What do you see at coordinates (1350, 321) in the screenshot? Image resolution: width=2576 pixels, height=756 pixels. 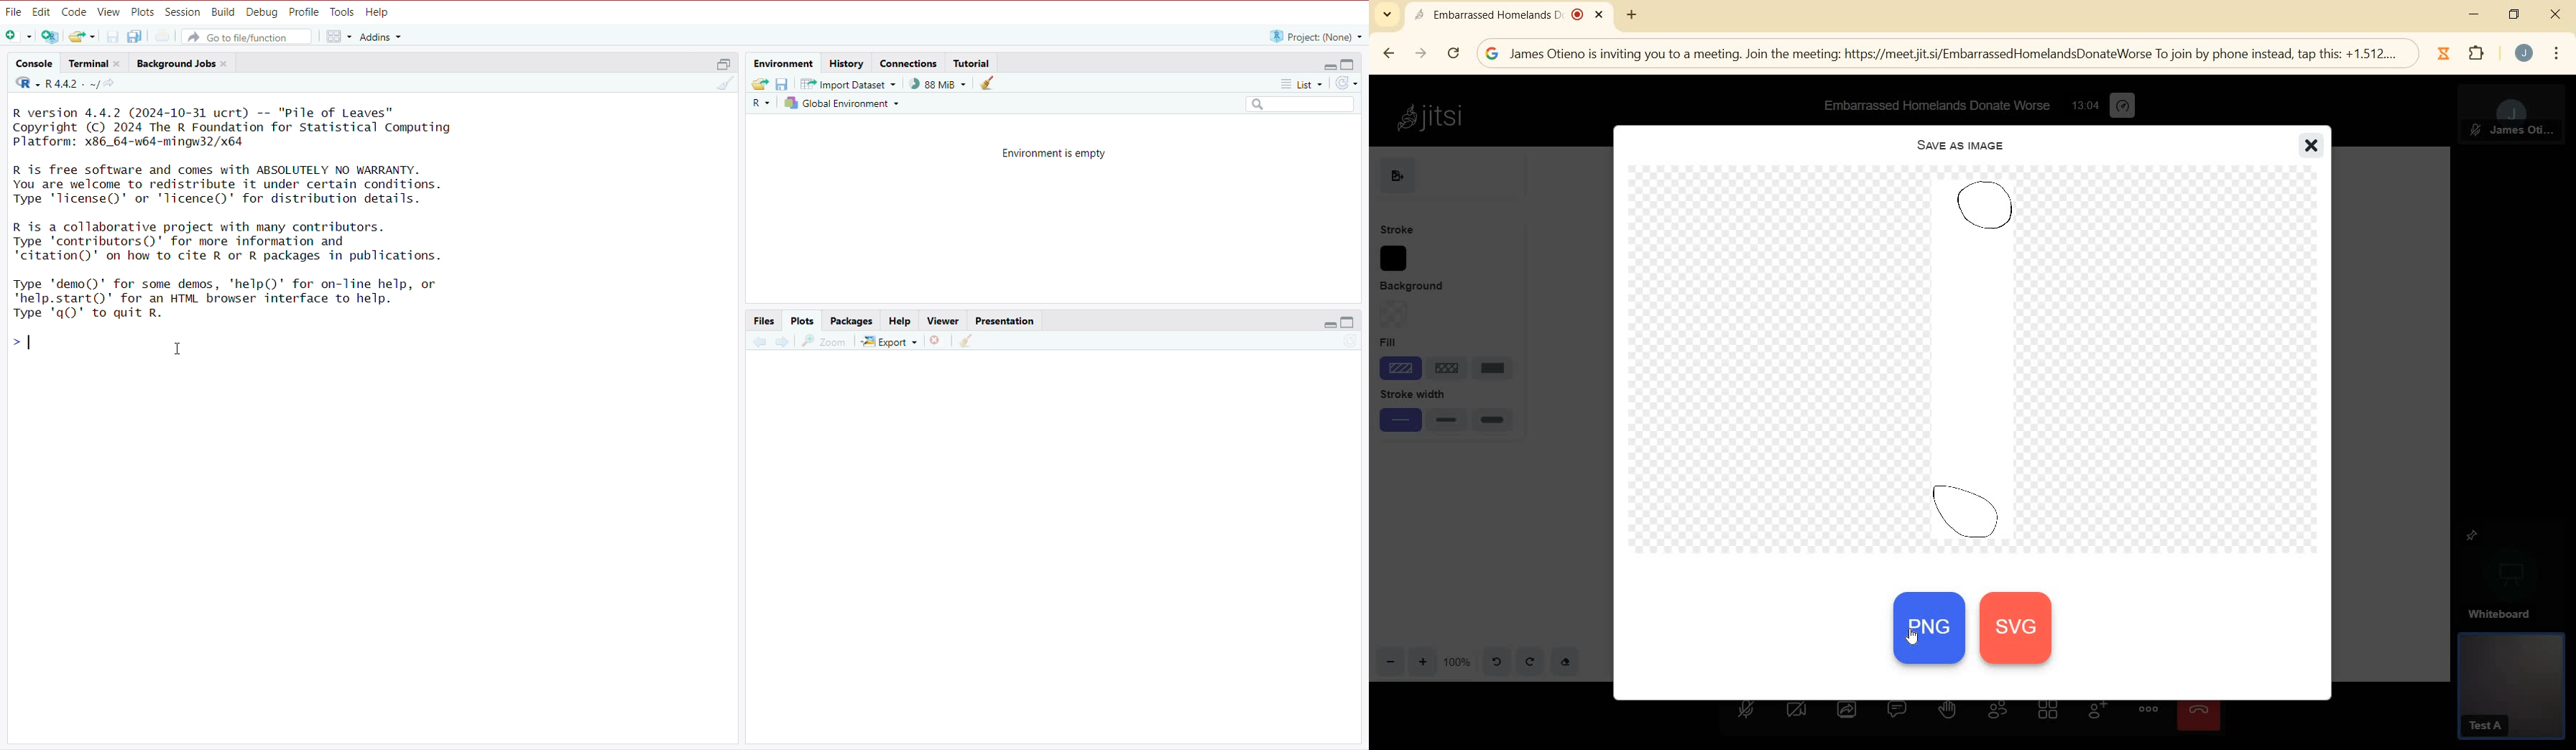 I see `Full Height` at bounding box center [1350, 321].